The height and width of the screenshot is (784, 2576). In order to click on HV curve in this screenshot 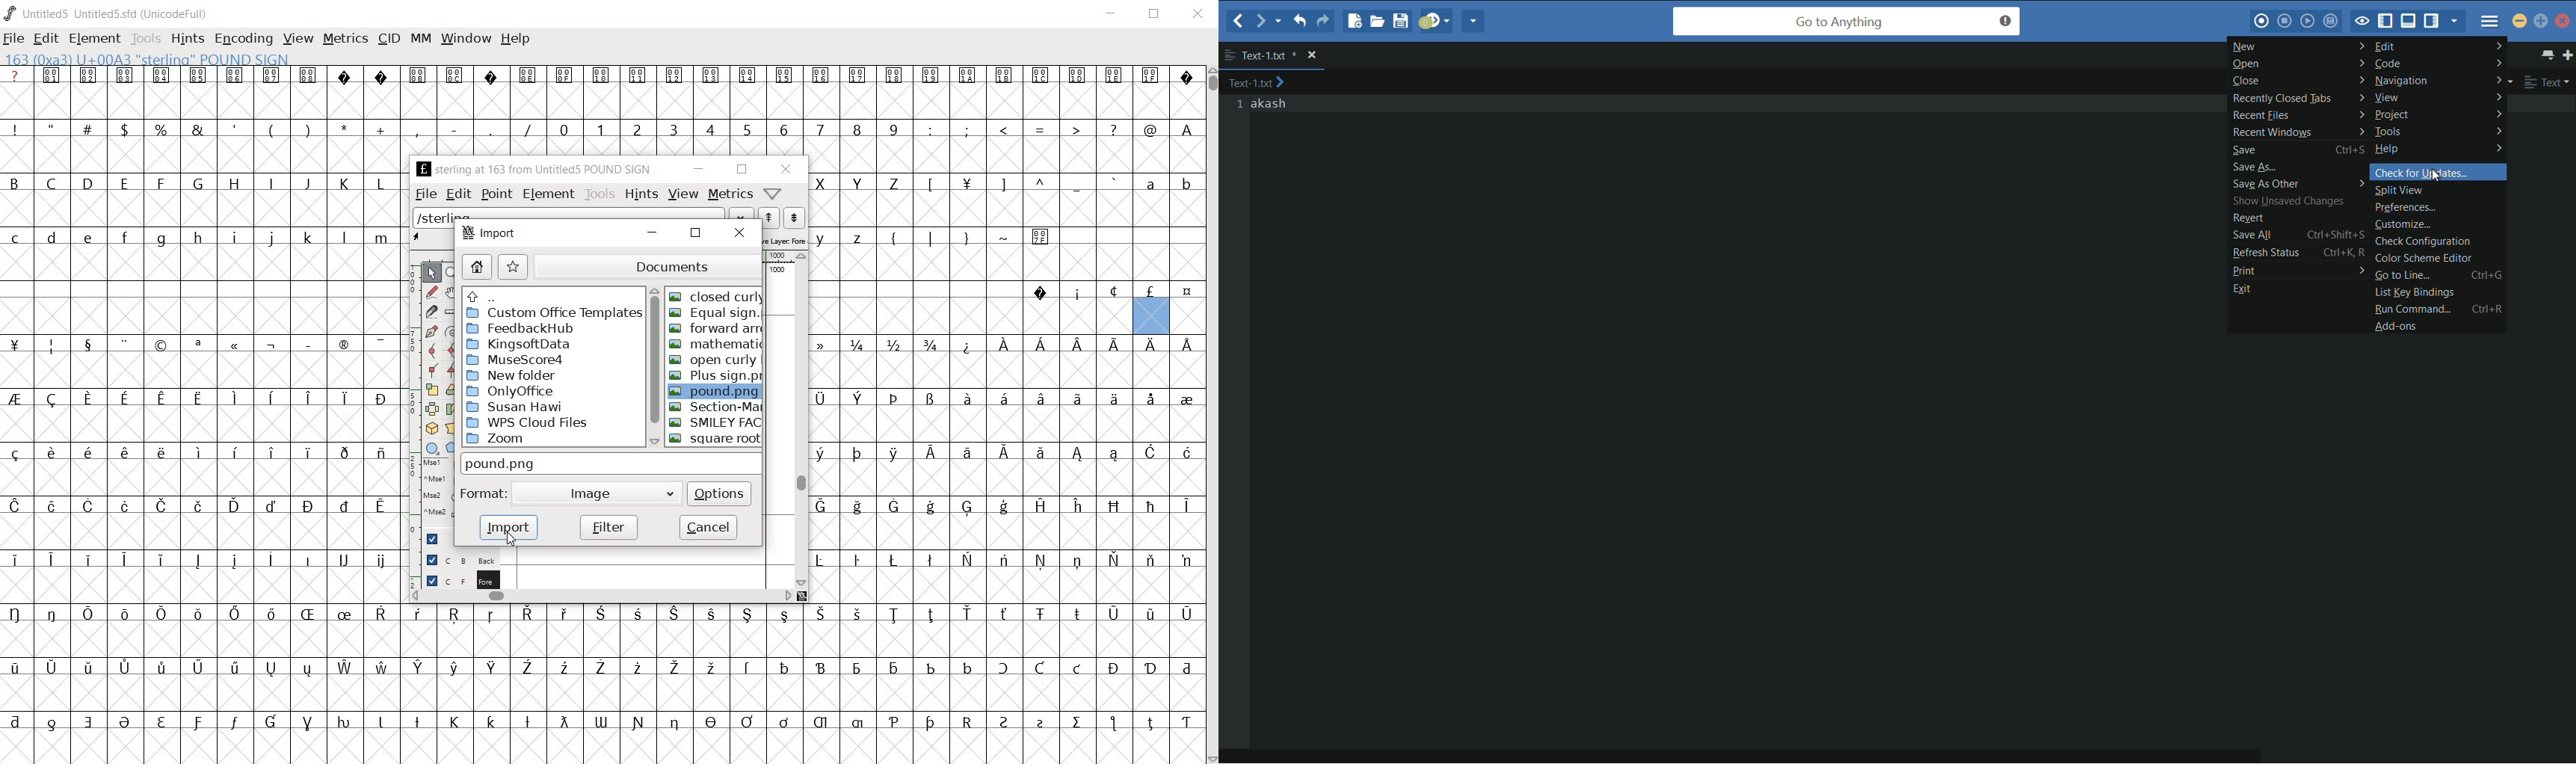, I will do `click(455, 350)`.